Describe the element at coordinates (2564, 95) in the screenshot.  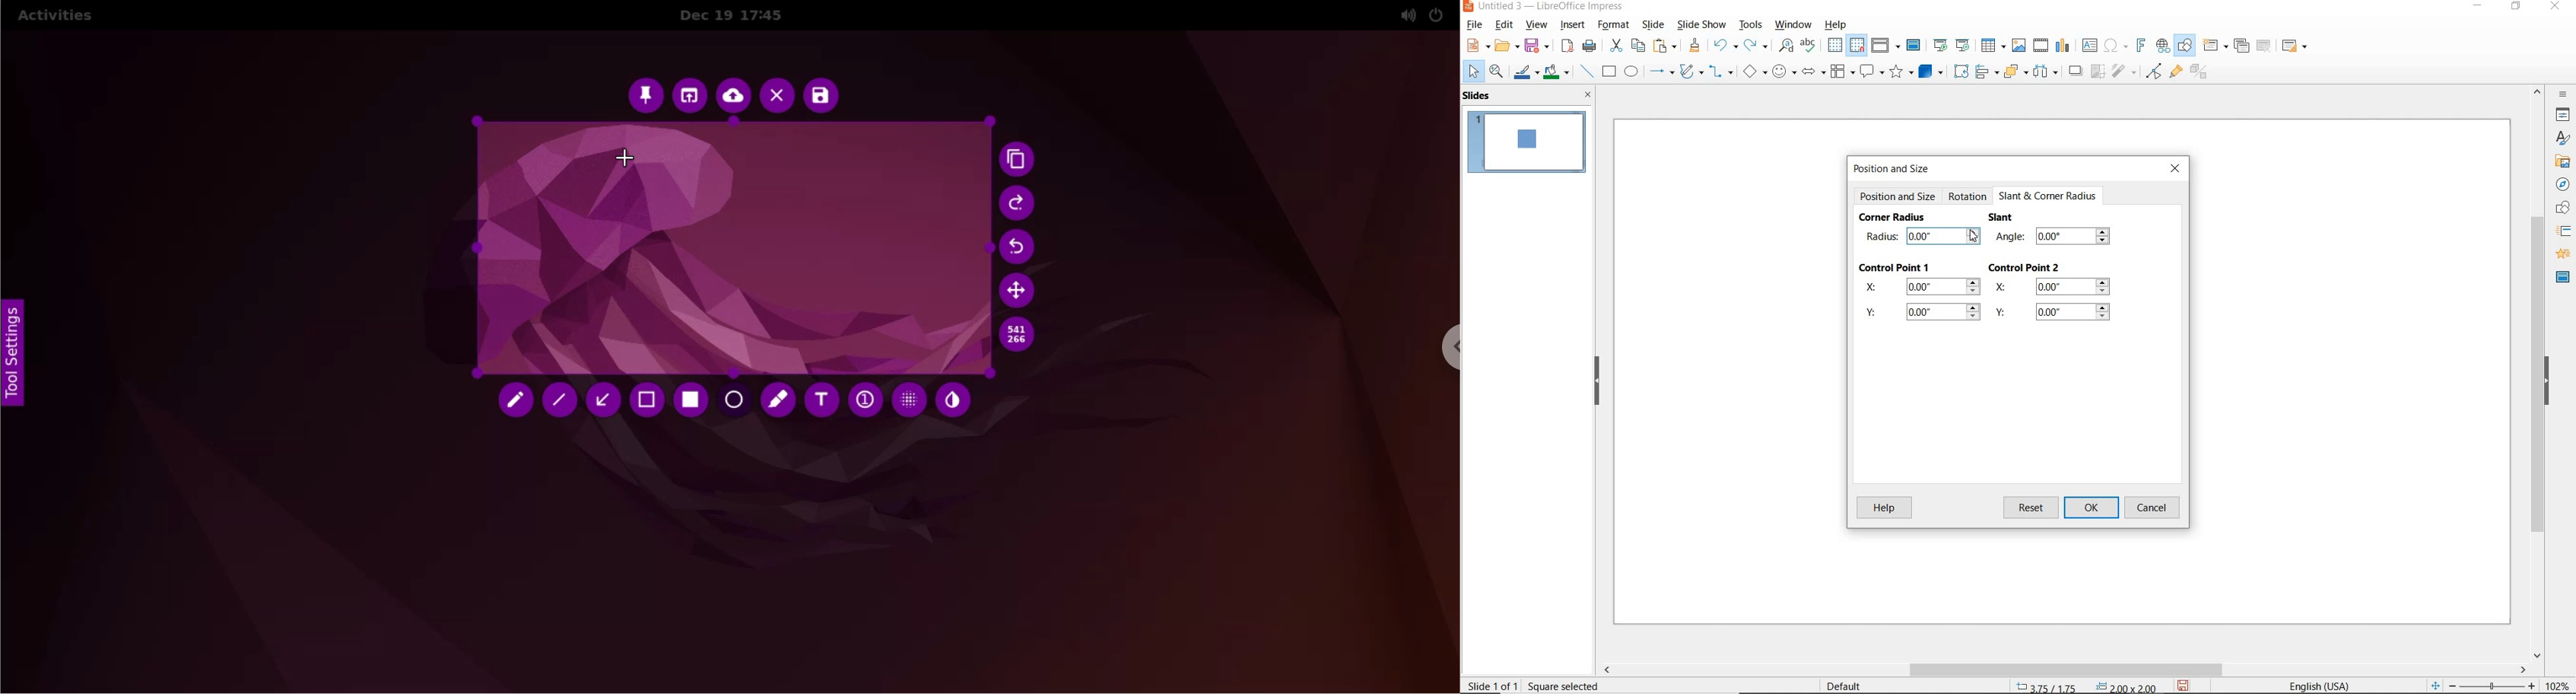
I see `sidebar settings` at that location.